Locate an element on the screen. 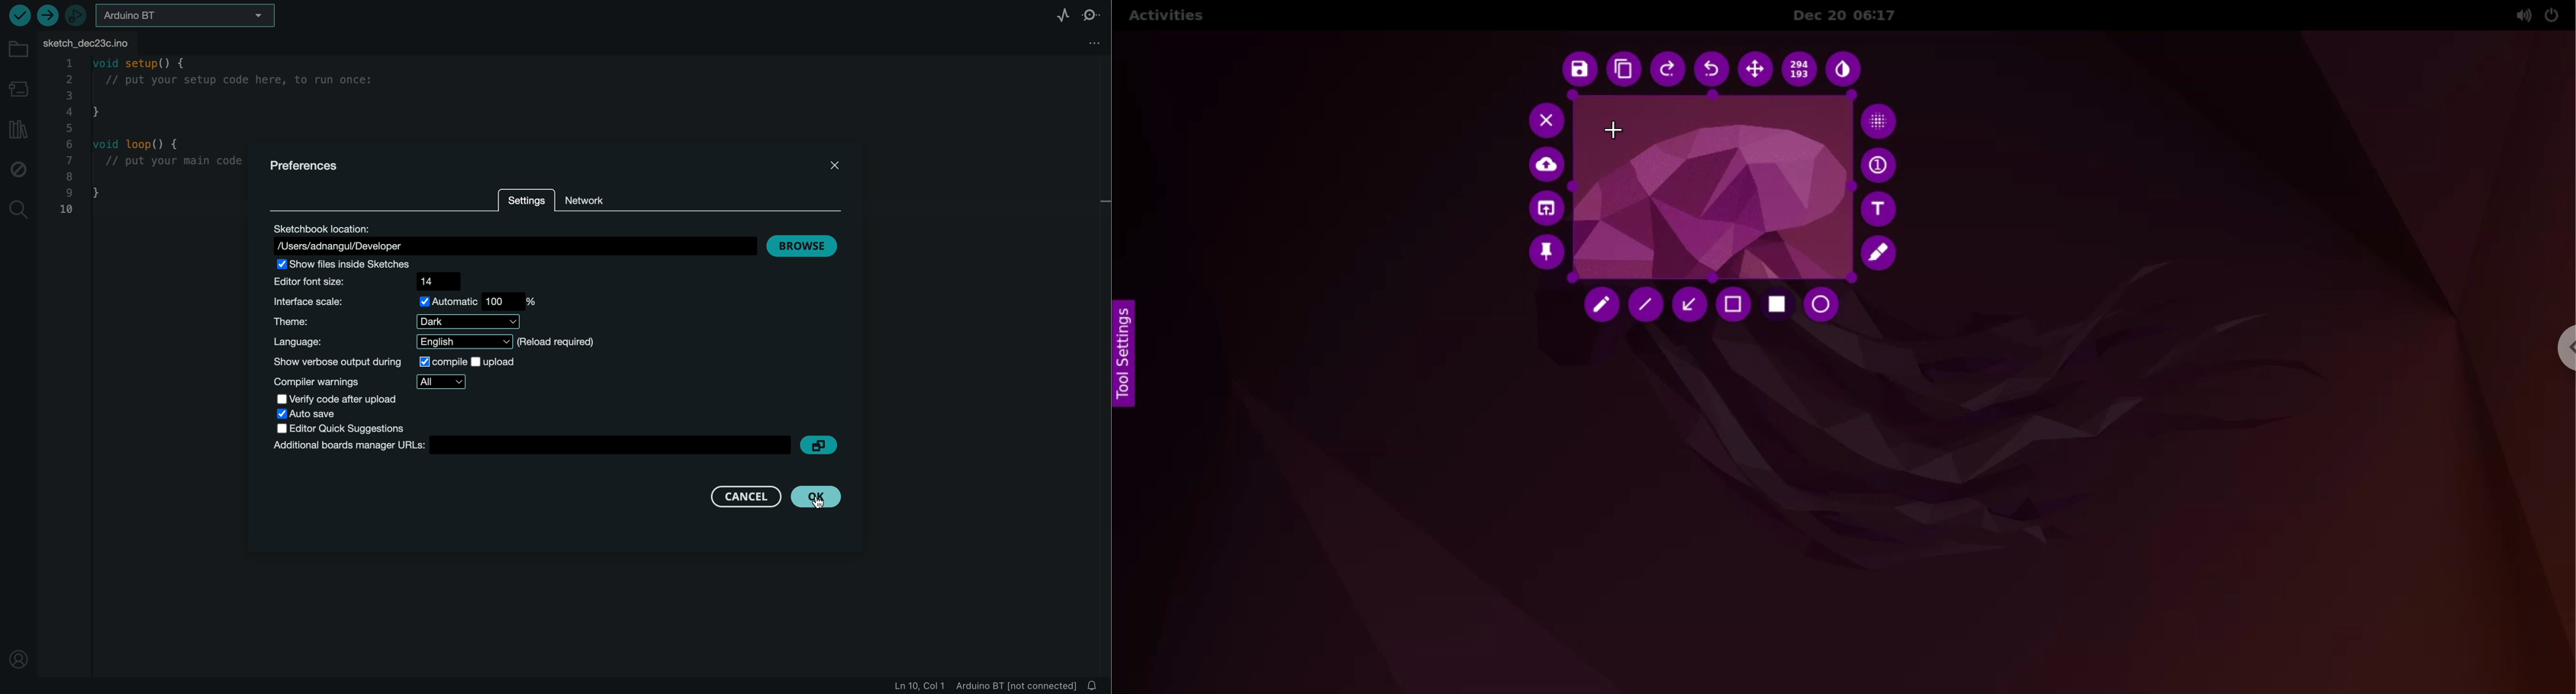 This screenshot has width=2576, height=700. selected is located at coordinates (441, 361).